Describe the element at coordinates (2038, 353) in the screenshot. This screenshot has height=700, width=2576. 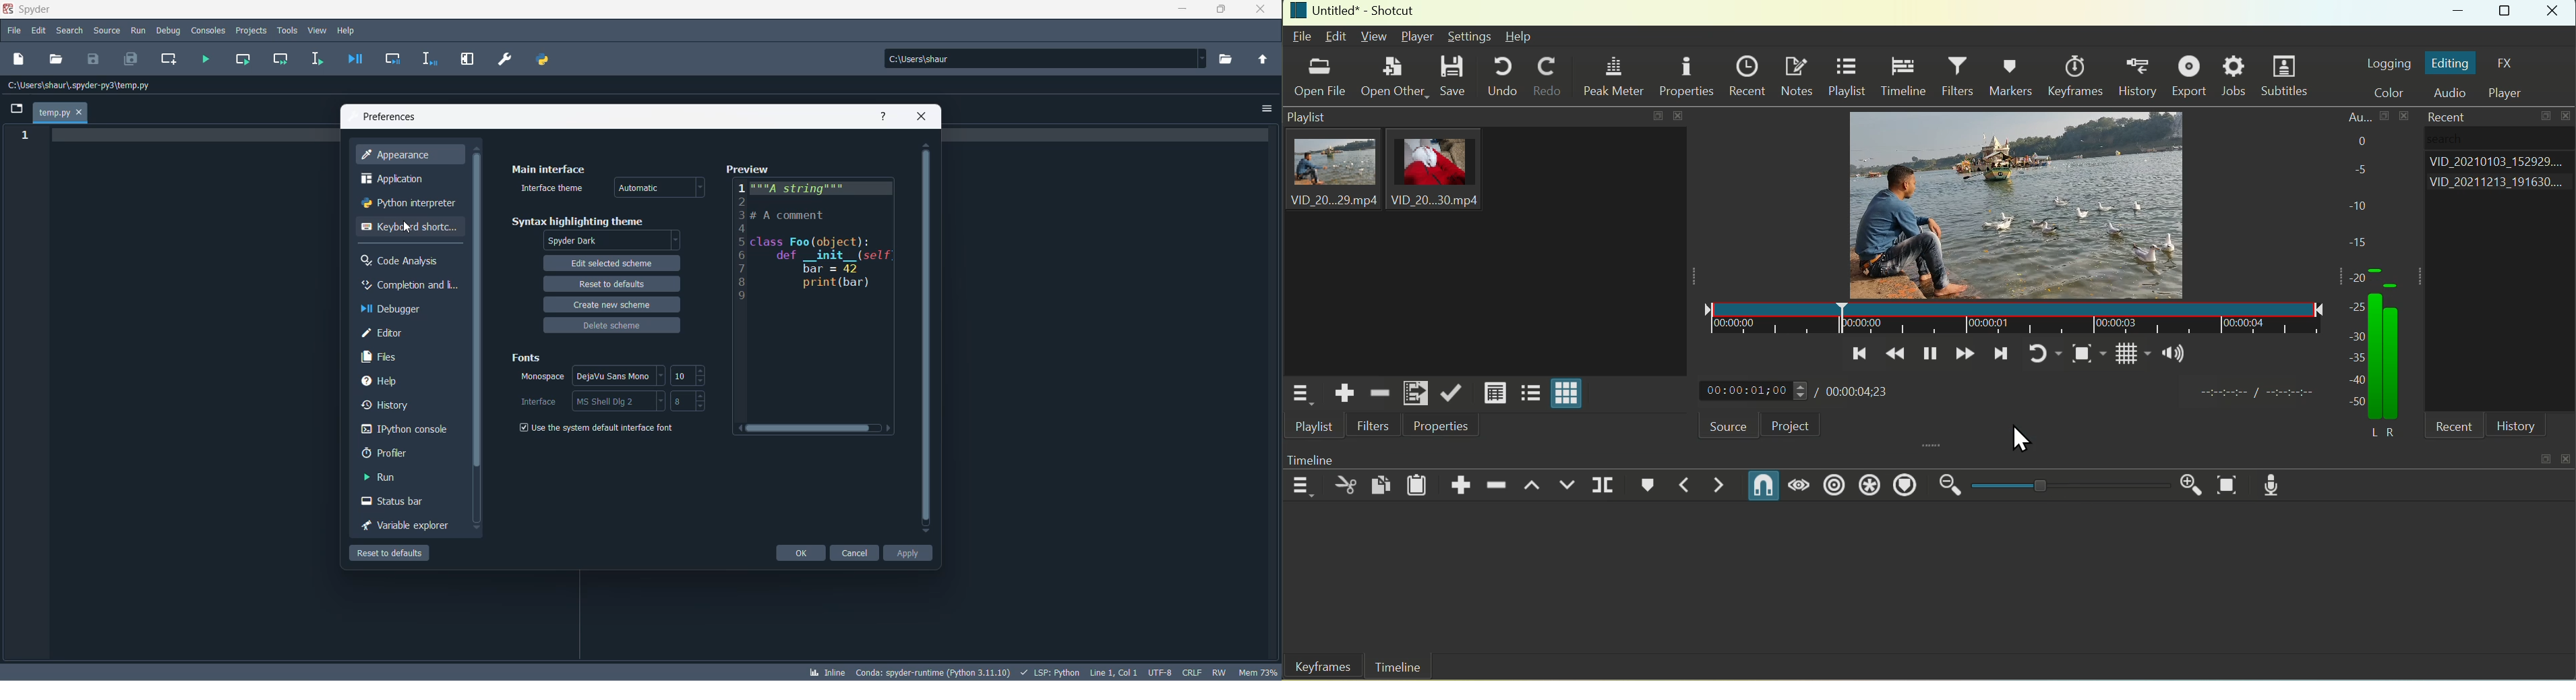
I see `Play Again` at that location.